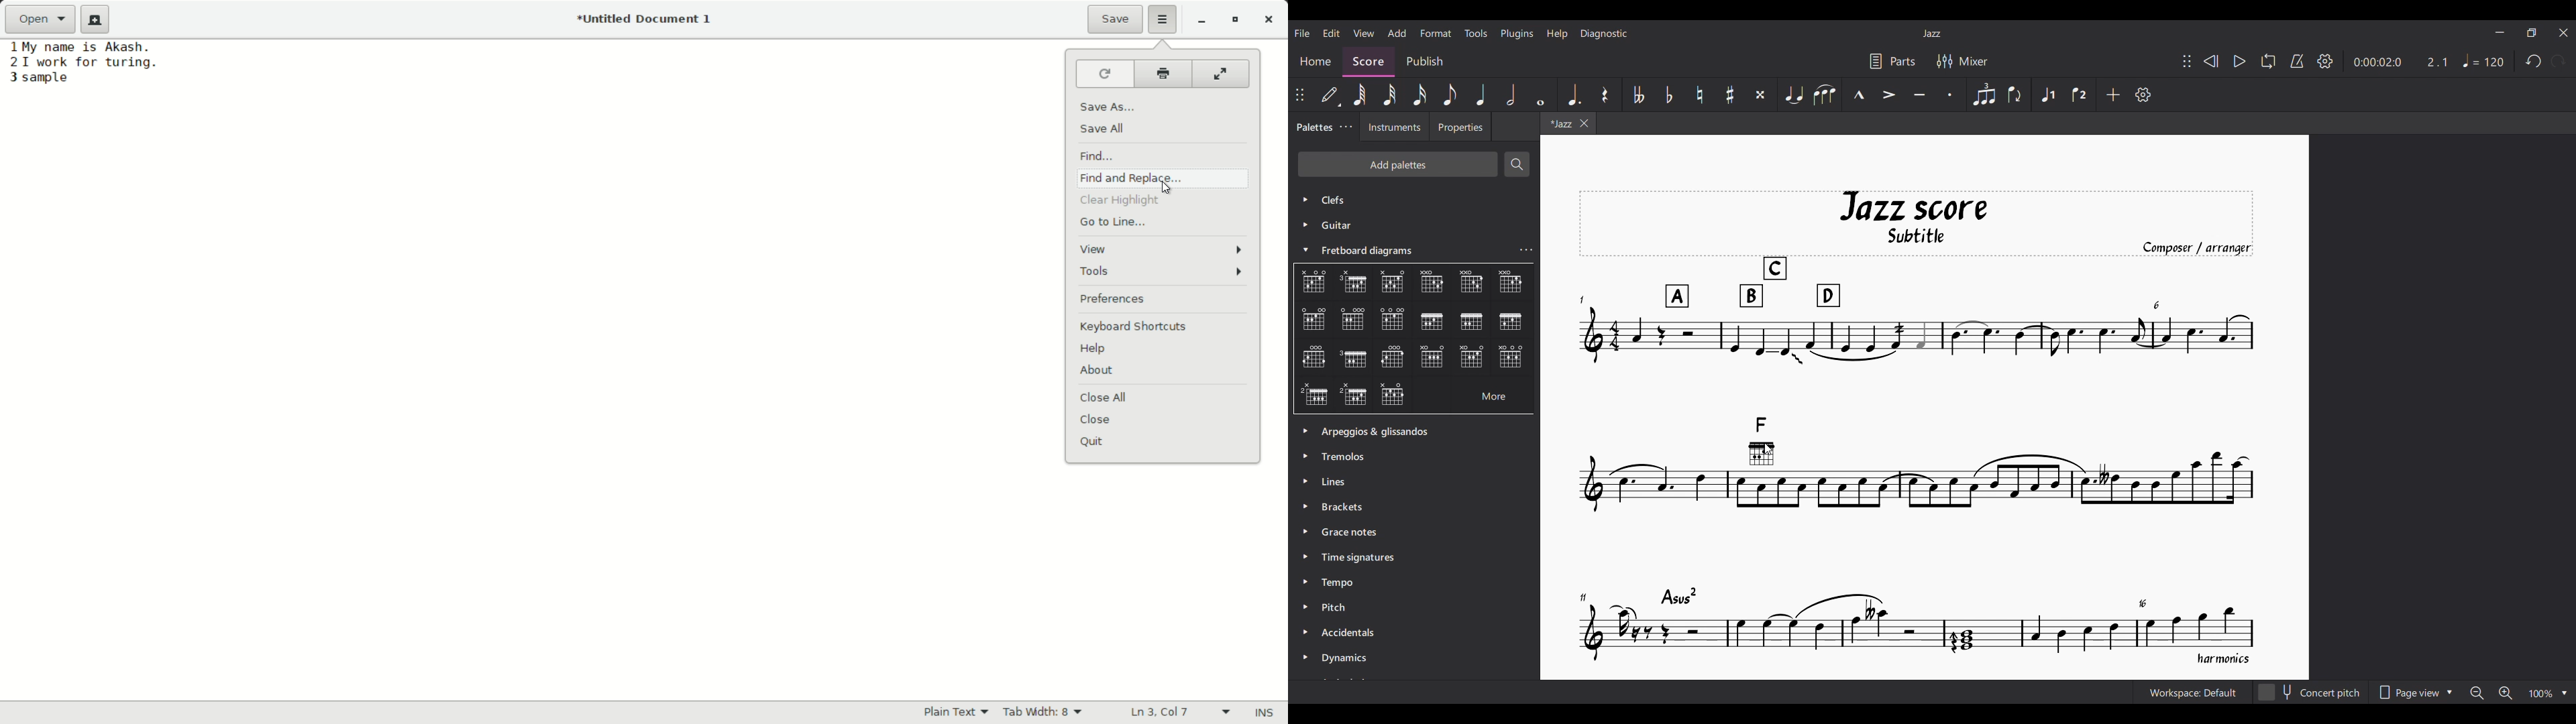 The height and width of the screenshot is (728, 2576). What do you see at coordinates (1353, 358) in the screenshot?
I see `Chart 13` at bounding box center [1353, 358].